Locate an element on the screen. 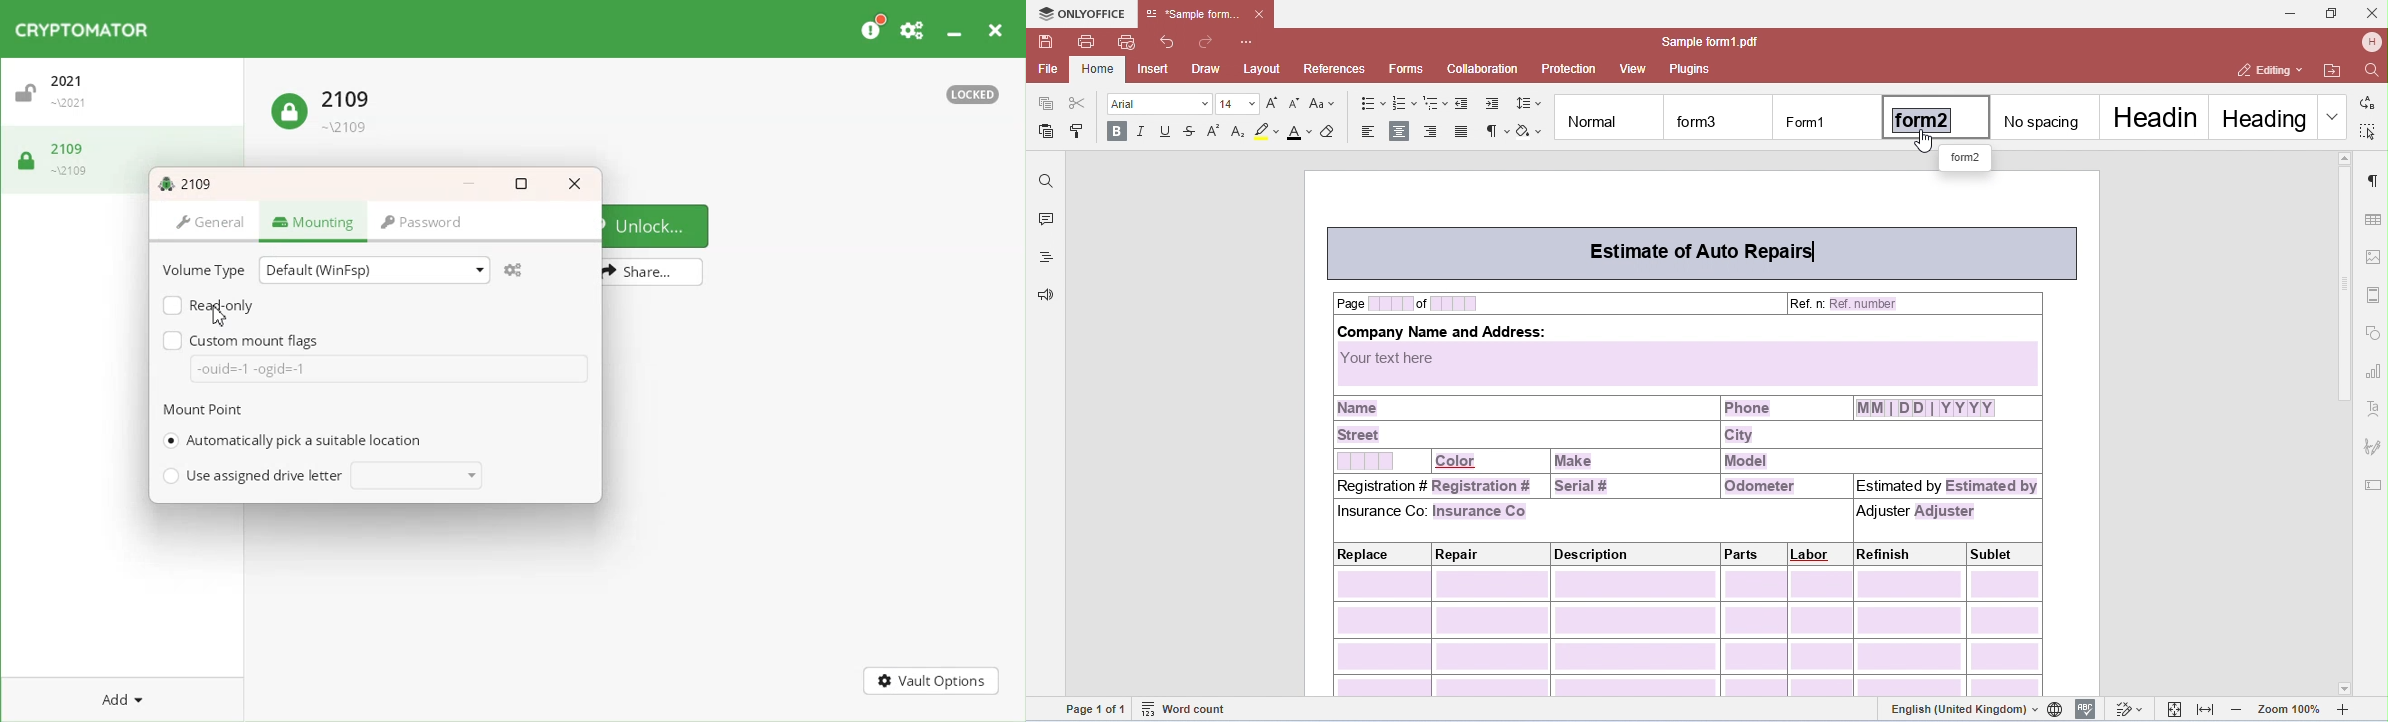 The width and height of the screenshot is (2408, 728). Text is located at coordinates (252, 368).